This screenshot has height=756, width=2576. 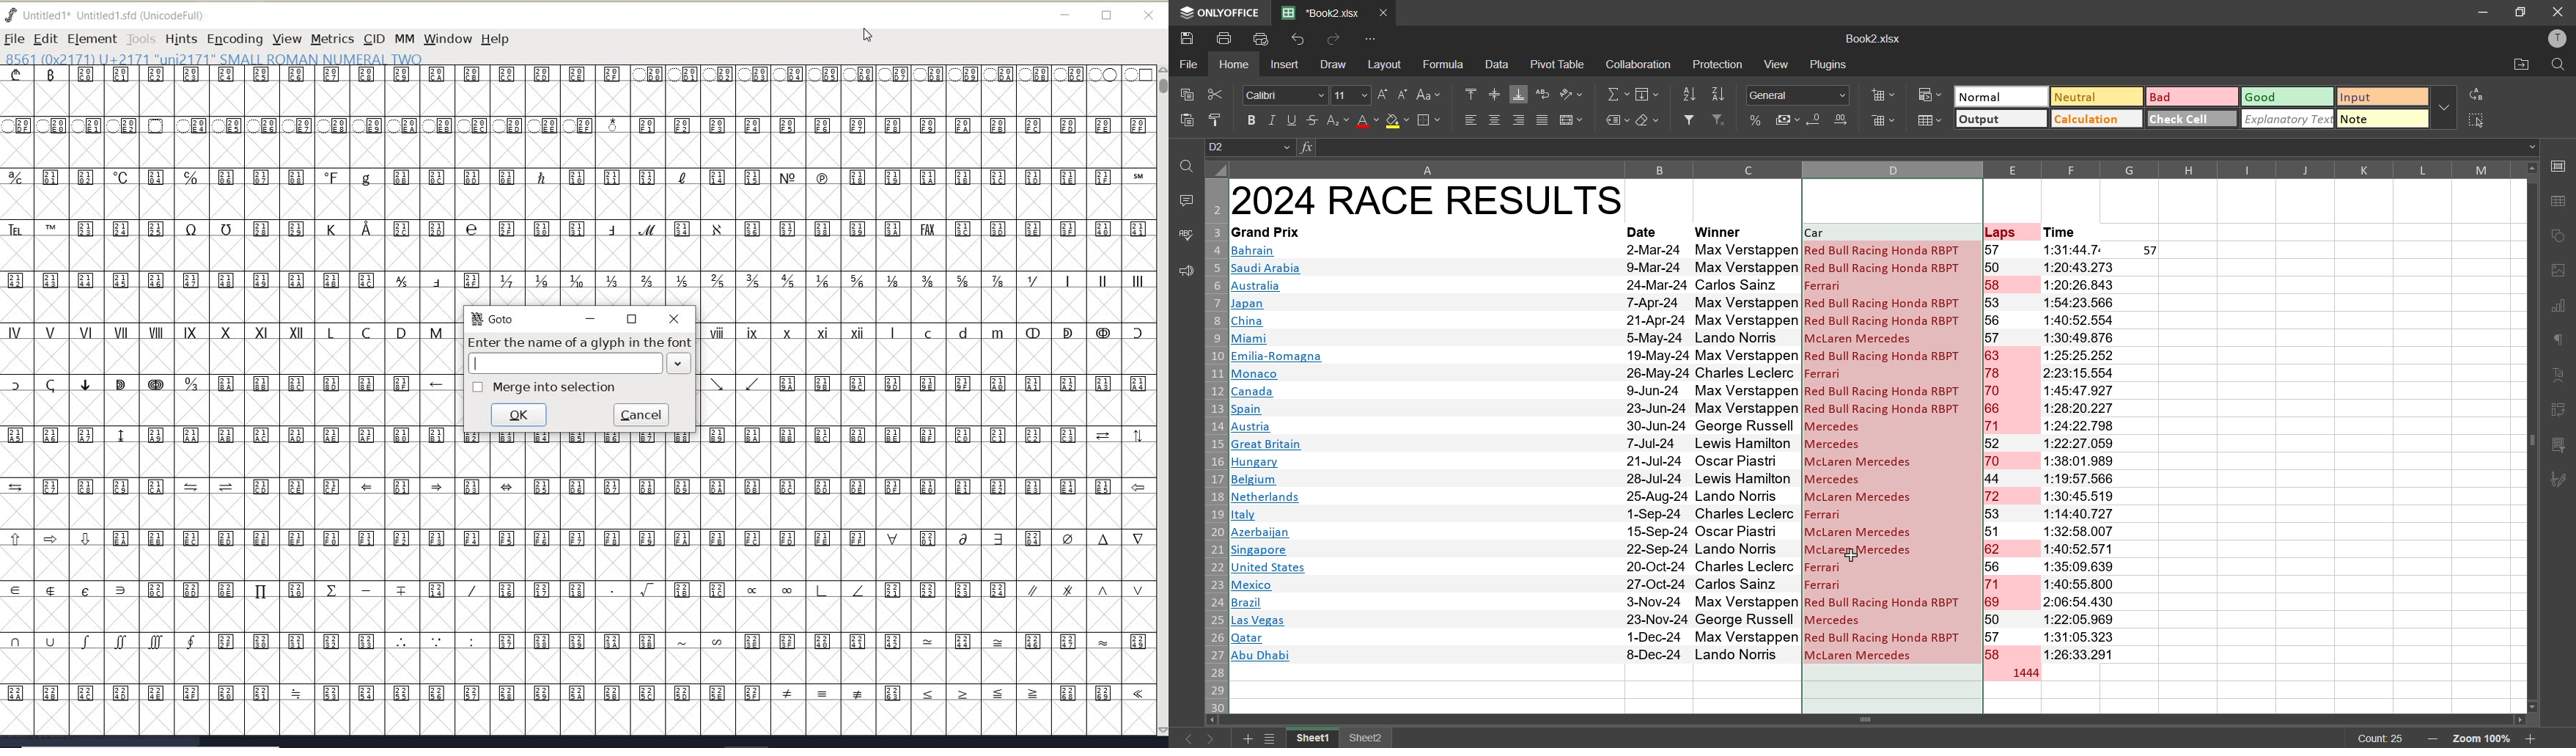 I want to click on calculation, so click(x=2093, y=118).